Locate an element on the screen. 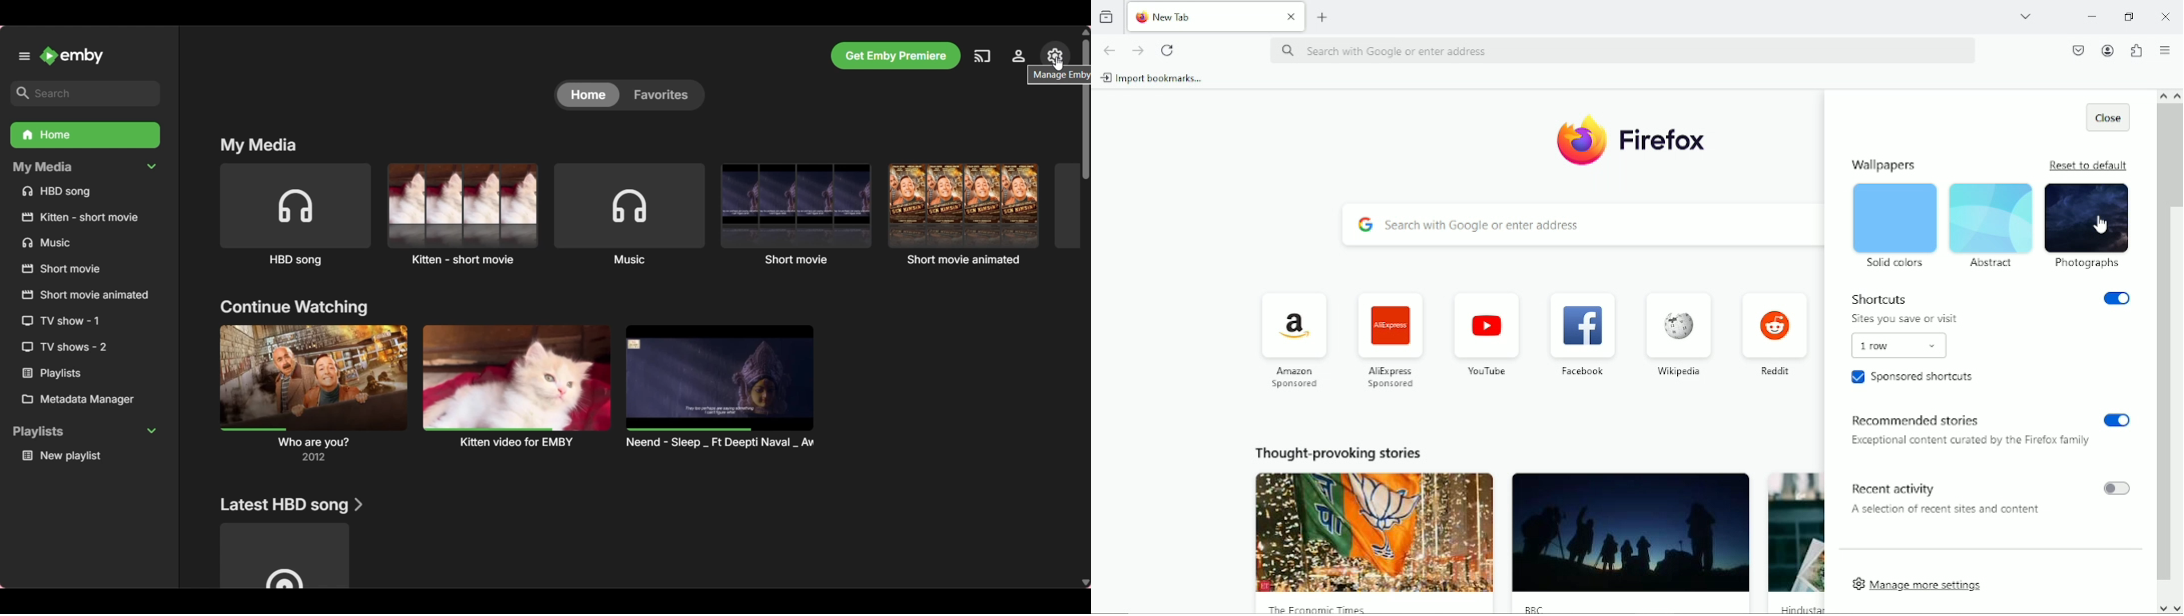 Image resolution: width=2184 pixels, height=616 pixels. logo is located at coordinates (1579, 138).